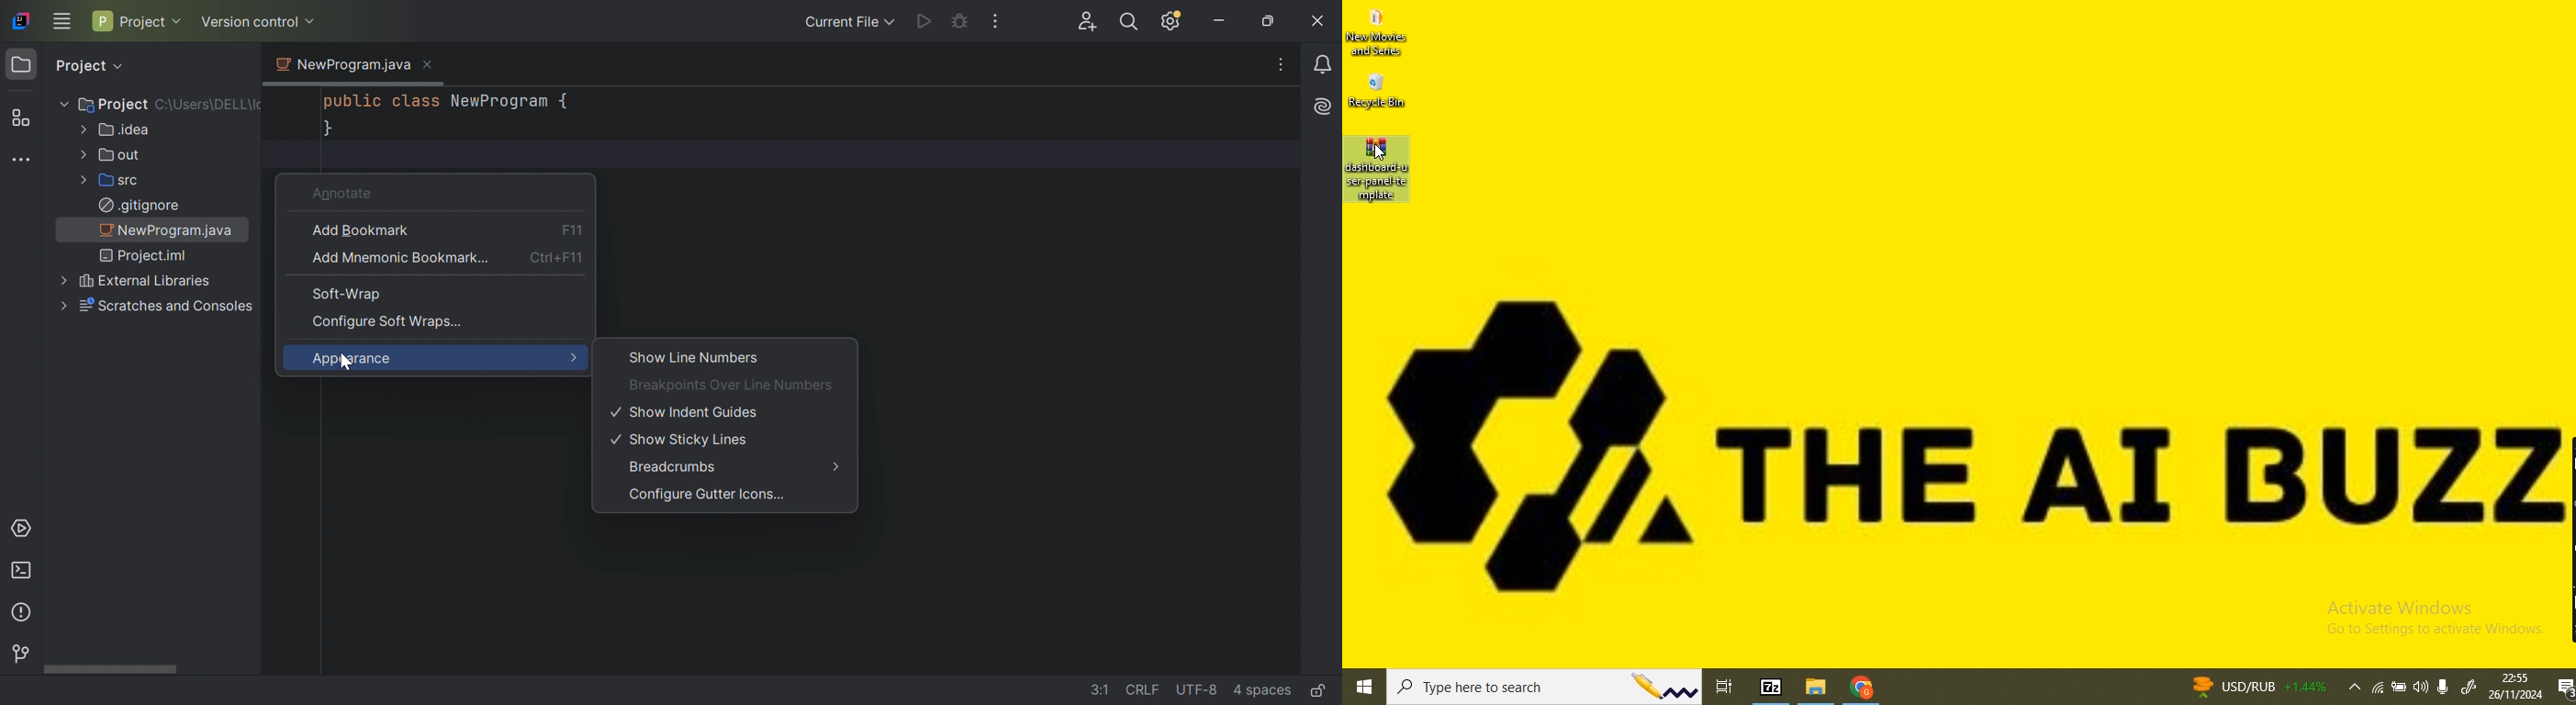 This screenshot has width=2576, height=728. What do you see at coordinates (2351, 688) in the screenshot?
I see `show hidden icons` at bounding box center [2351, 688].